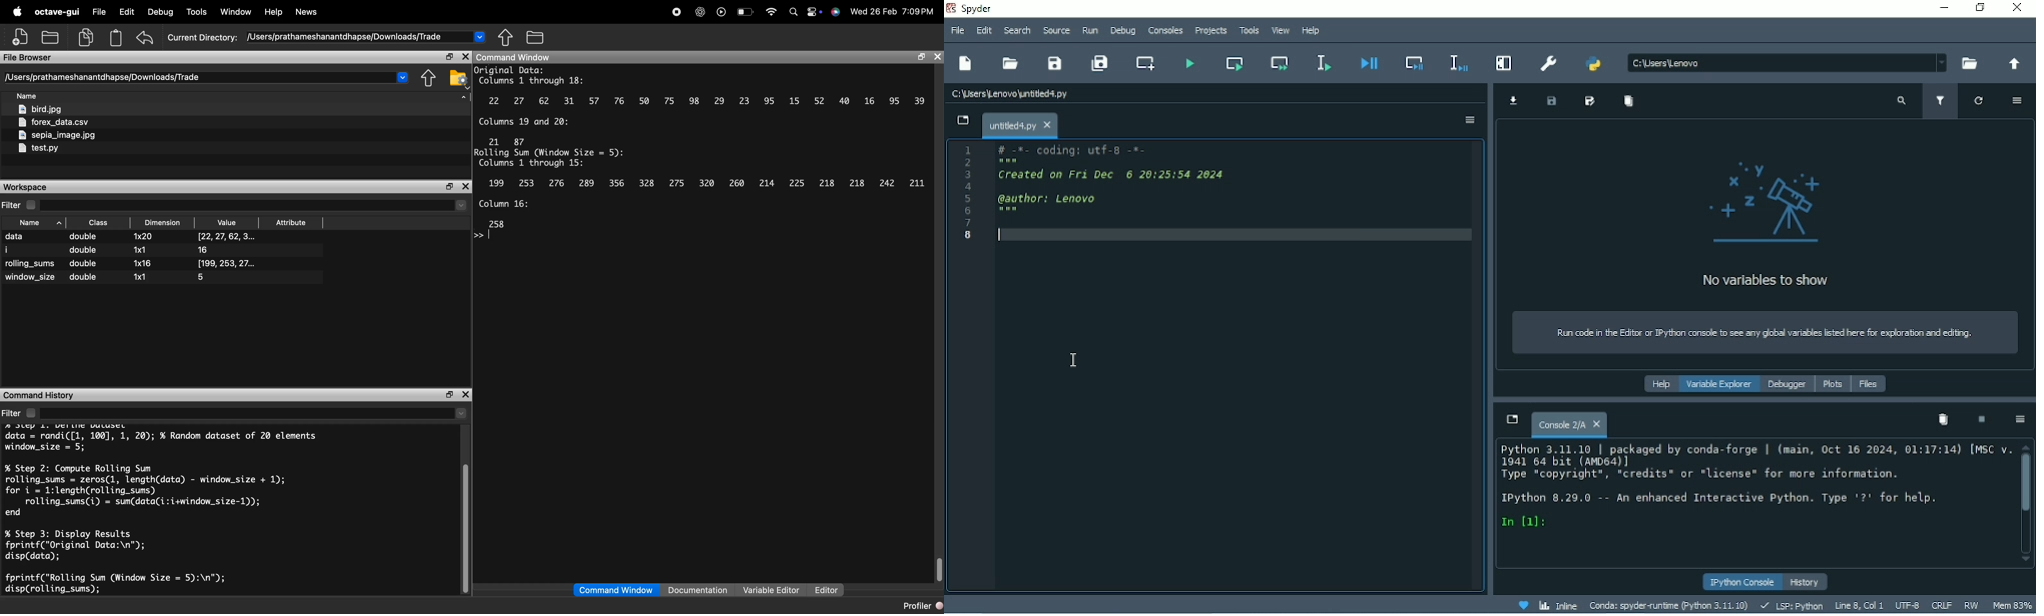 This screenshot has height=616, width=2044. Describe the element at coordinates (327, 37) in the screenshot. I see `current directory` at that location.